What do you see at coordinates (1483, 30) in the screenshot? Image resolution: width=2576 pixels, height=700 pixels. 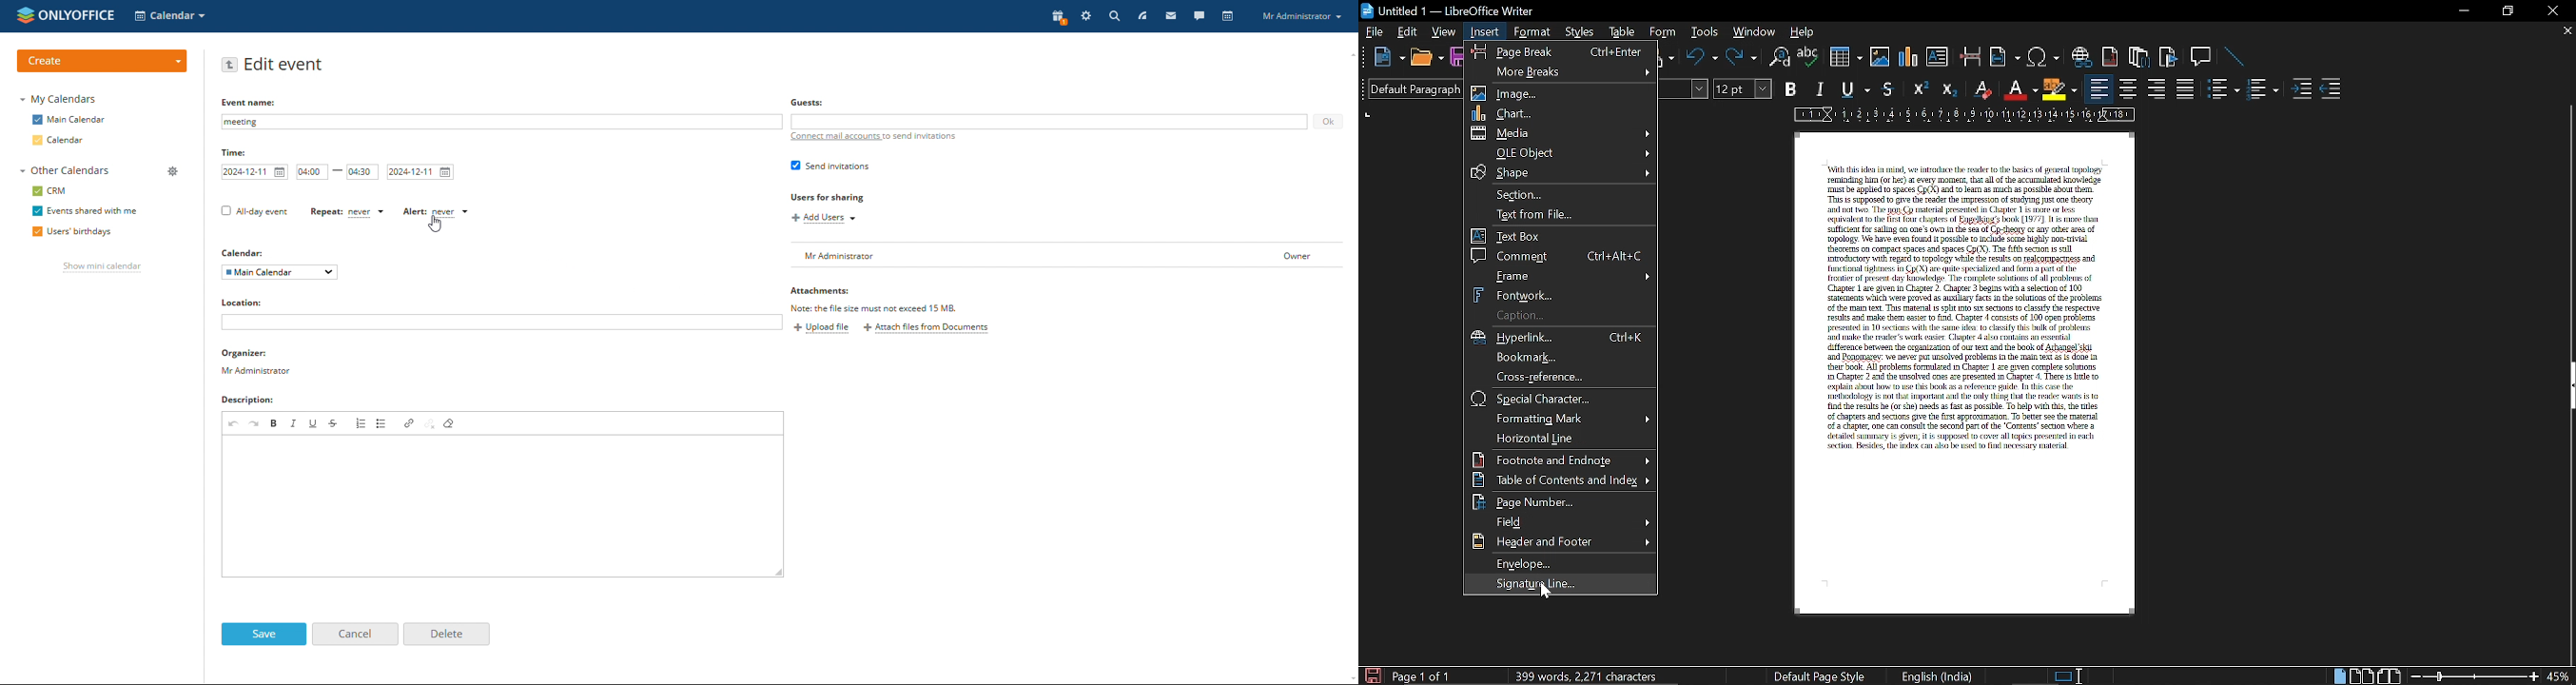 I see `insert` at bounding box center [1483, 30].